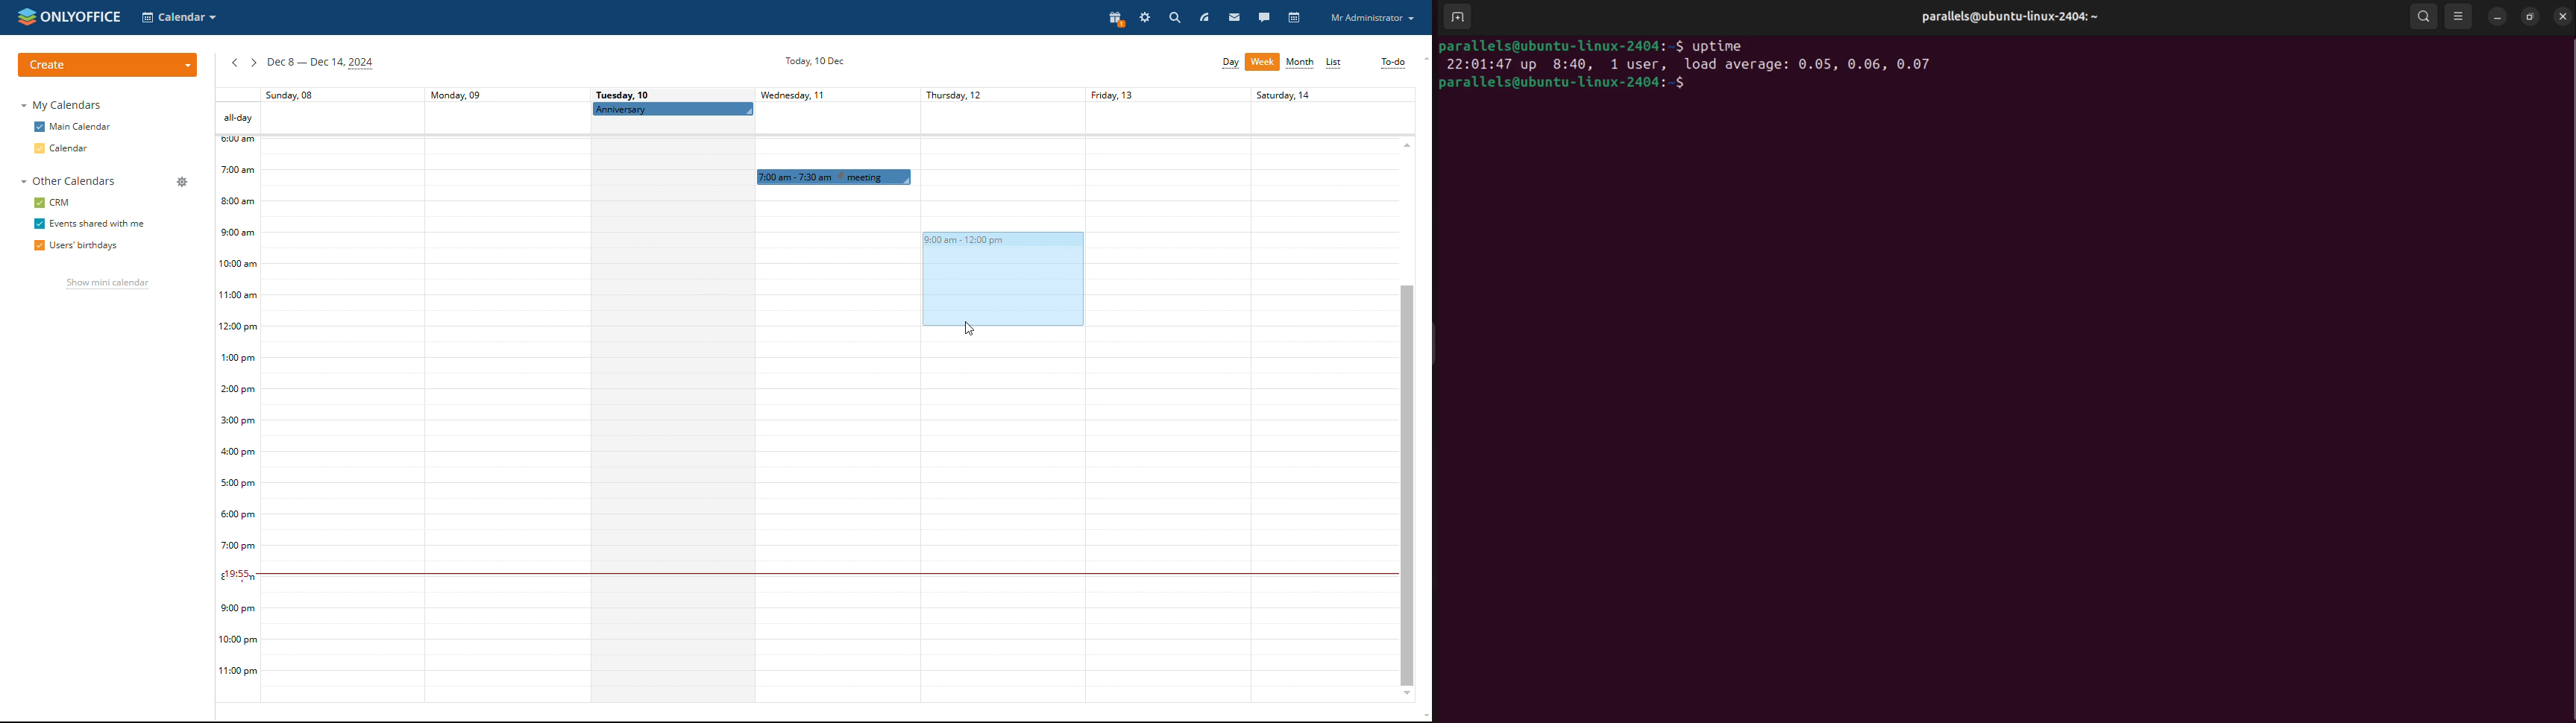  I want to click on dragging to block time, so click(998, 279).